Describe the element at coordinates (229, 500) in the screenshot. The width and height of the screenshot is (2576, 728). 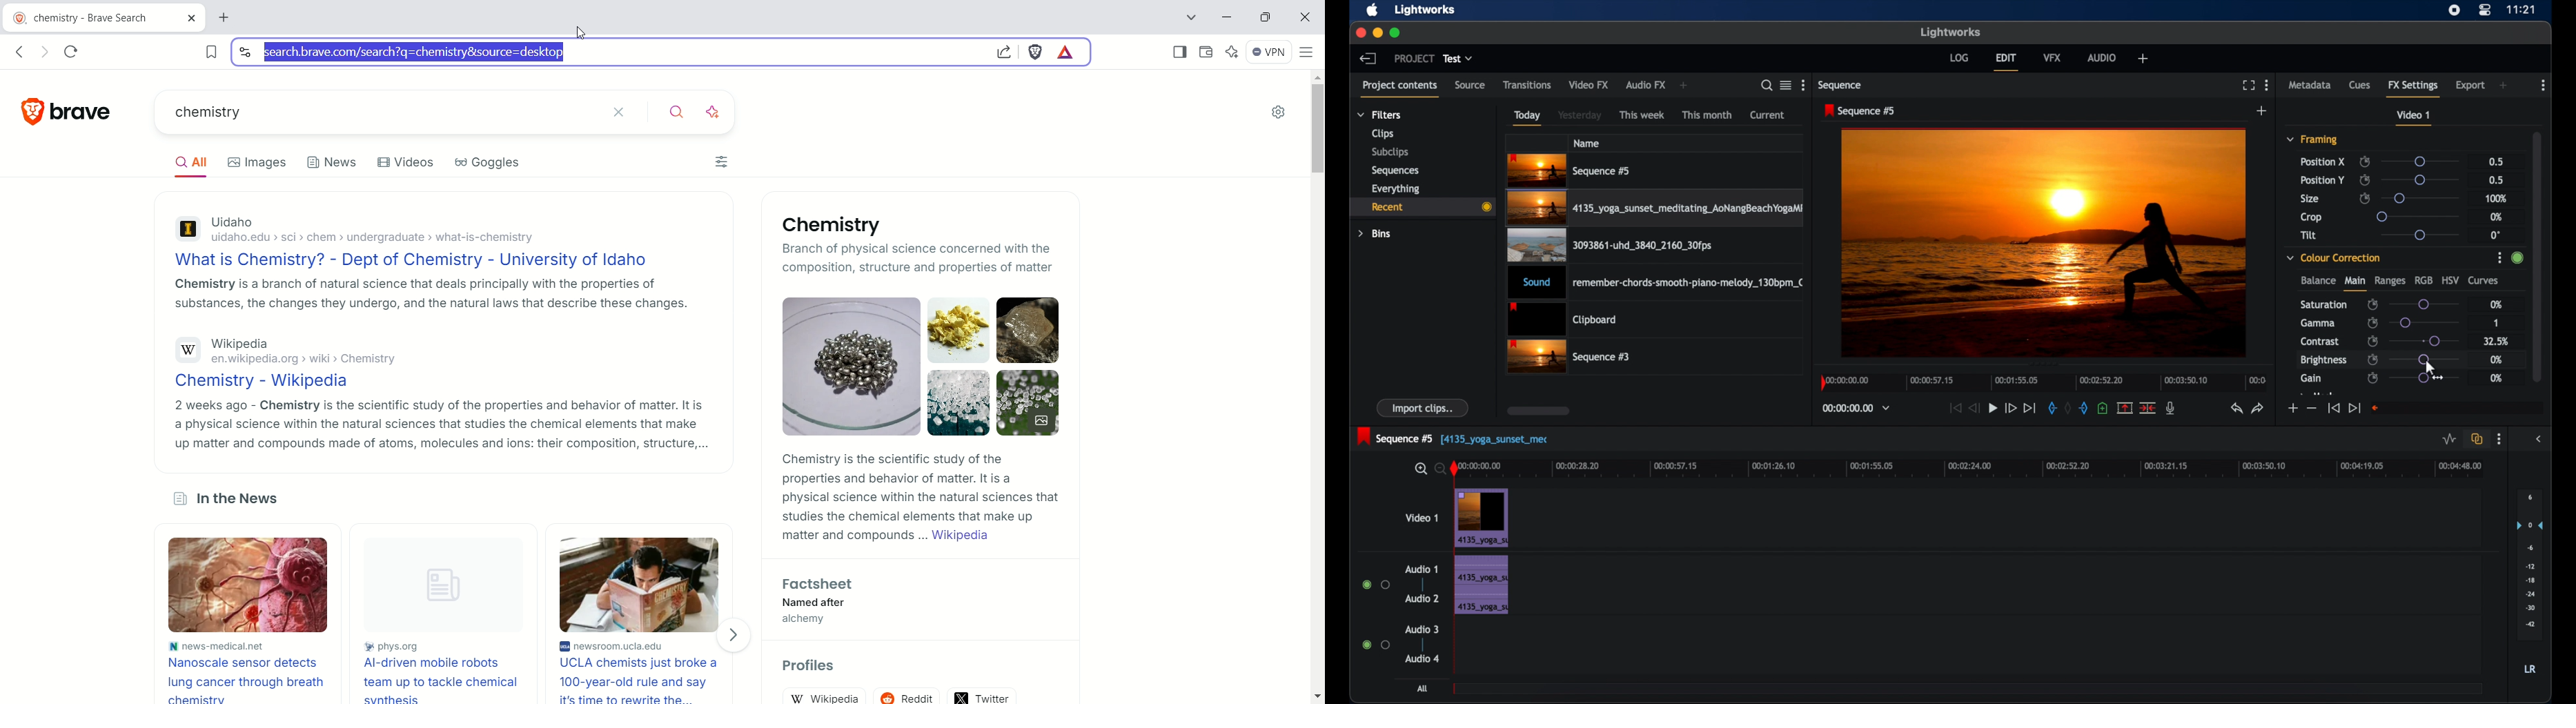
I see `In the News` at that location.